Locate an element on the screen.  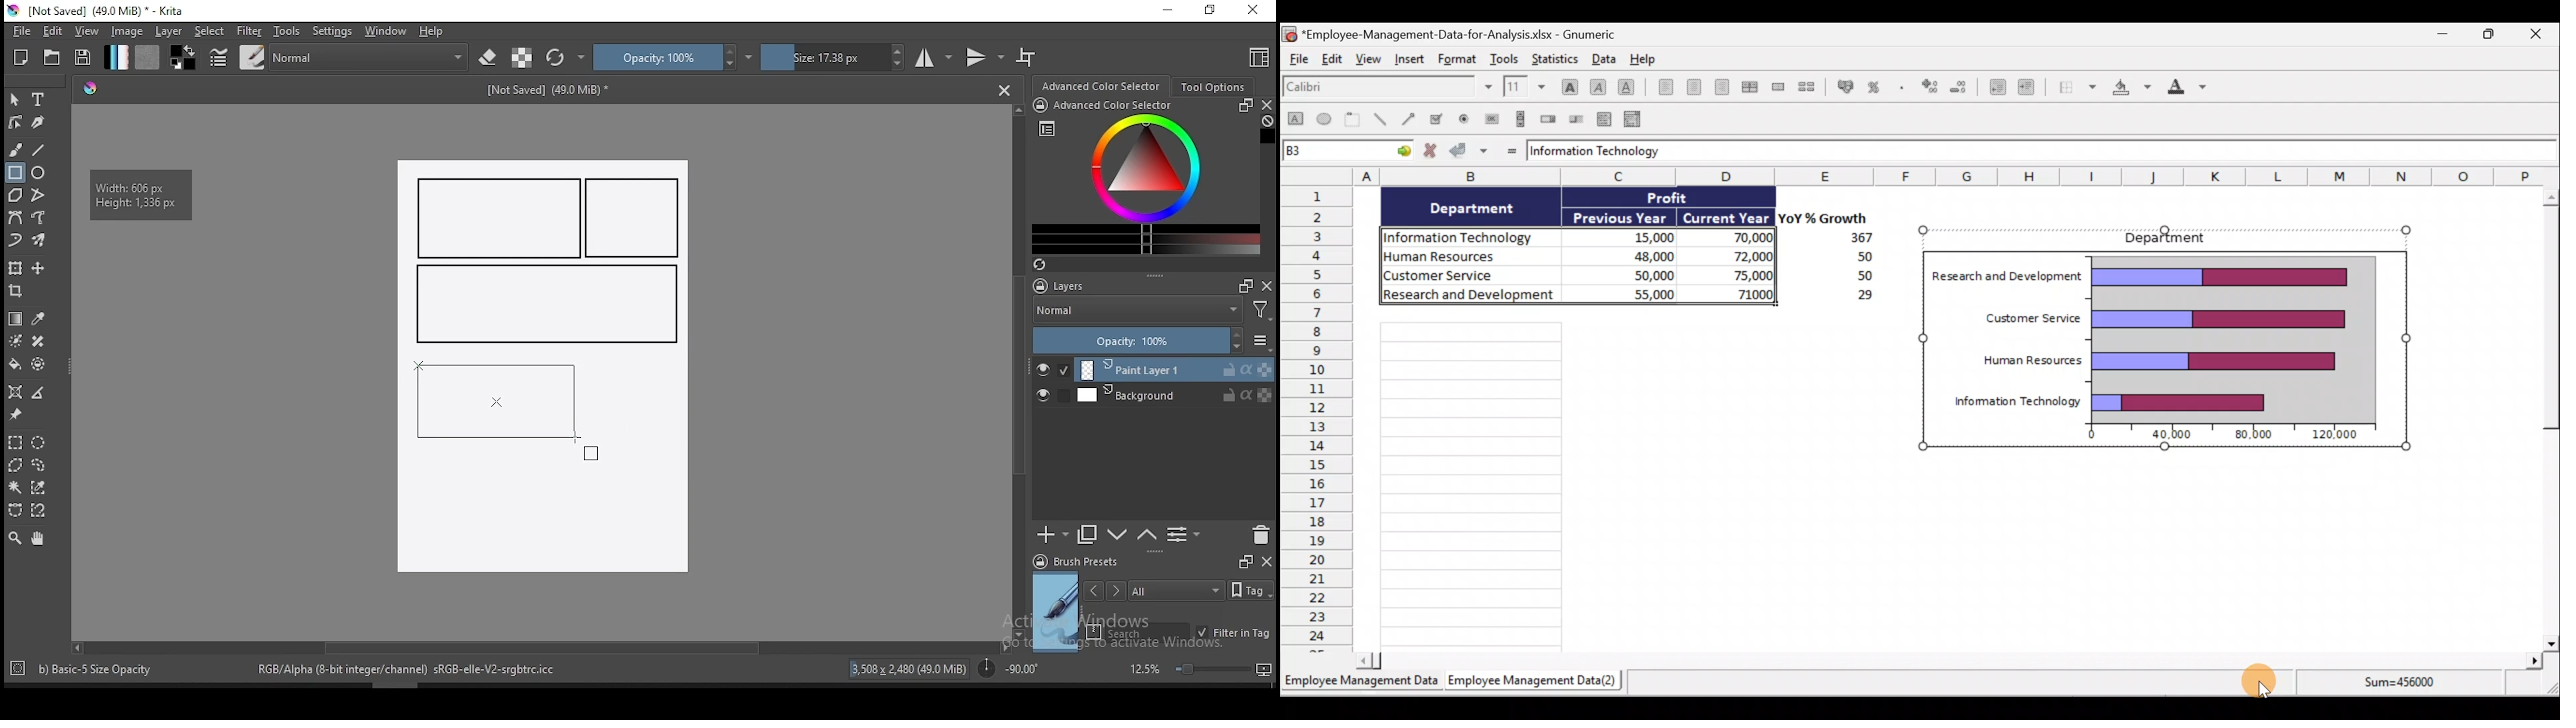
new rectangle is located at coordinates (544, 305).